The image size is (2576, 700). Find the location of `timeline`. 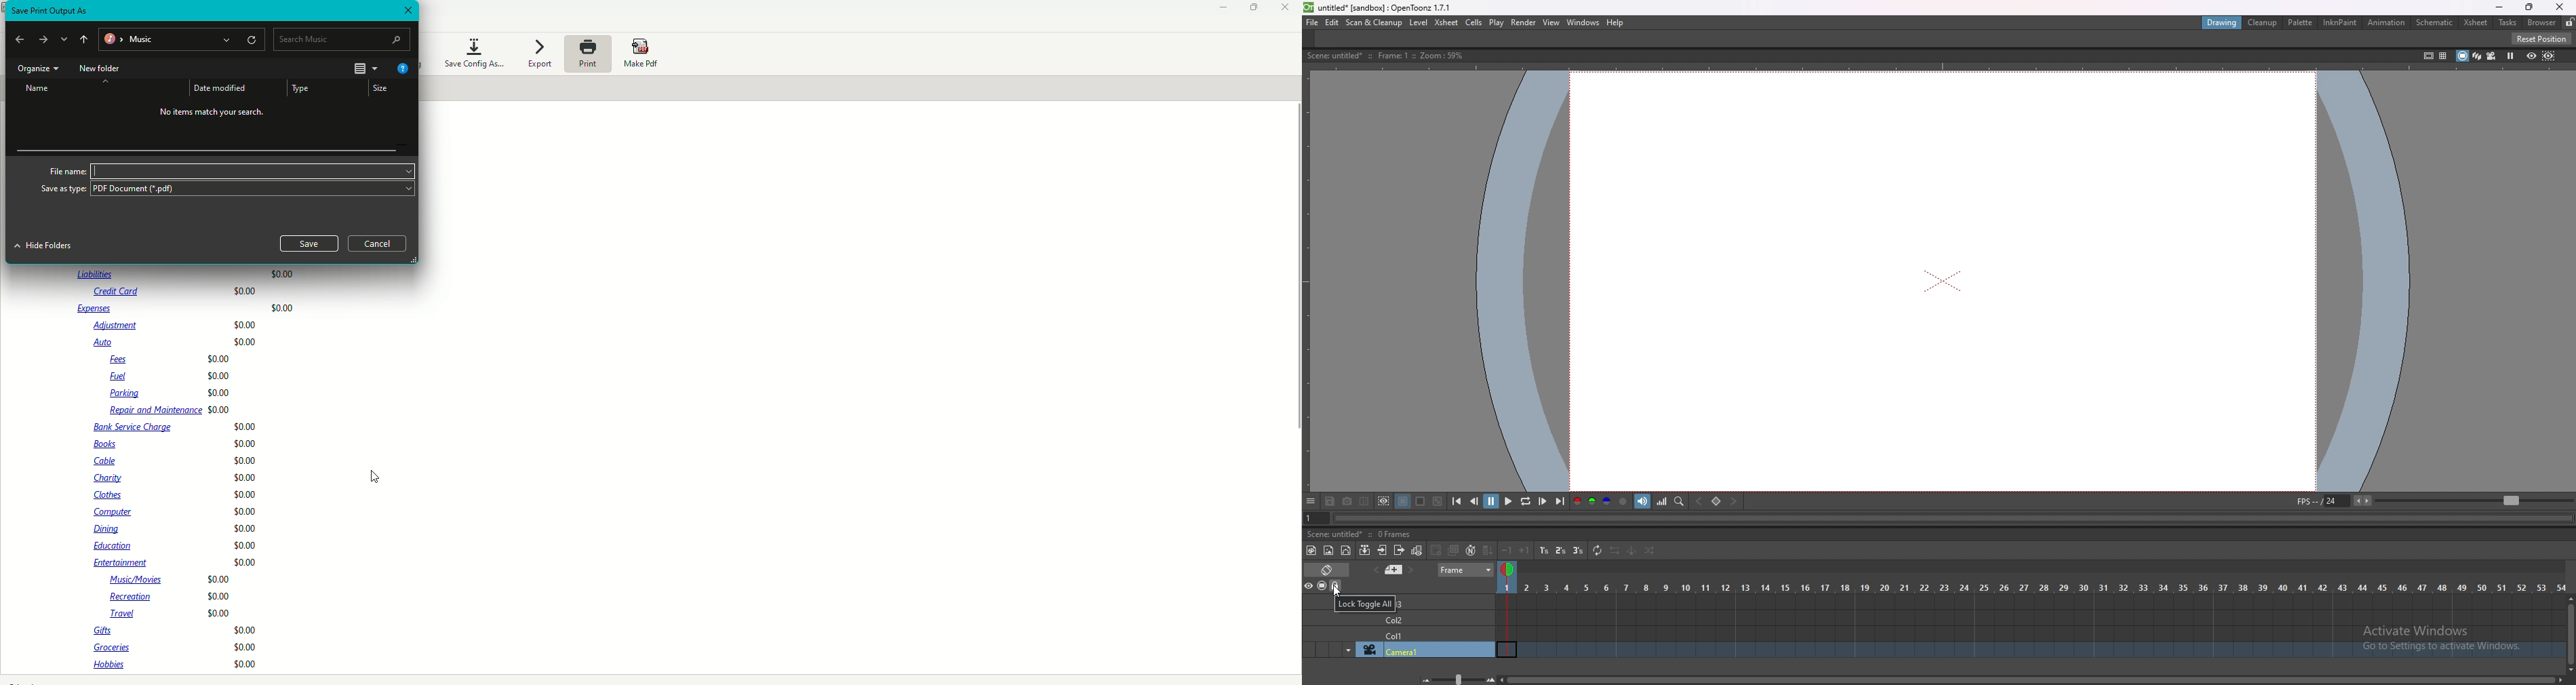

timeline is located at coordinates (2031, 617).